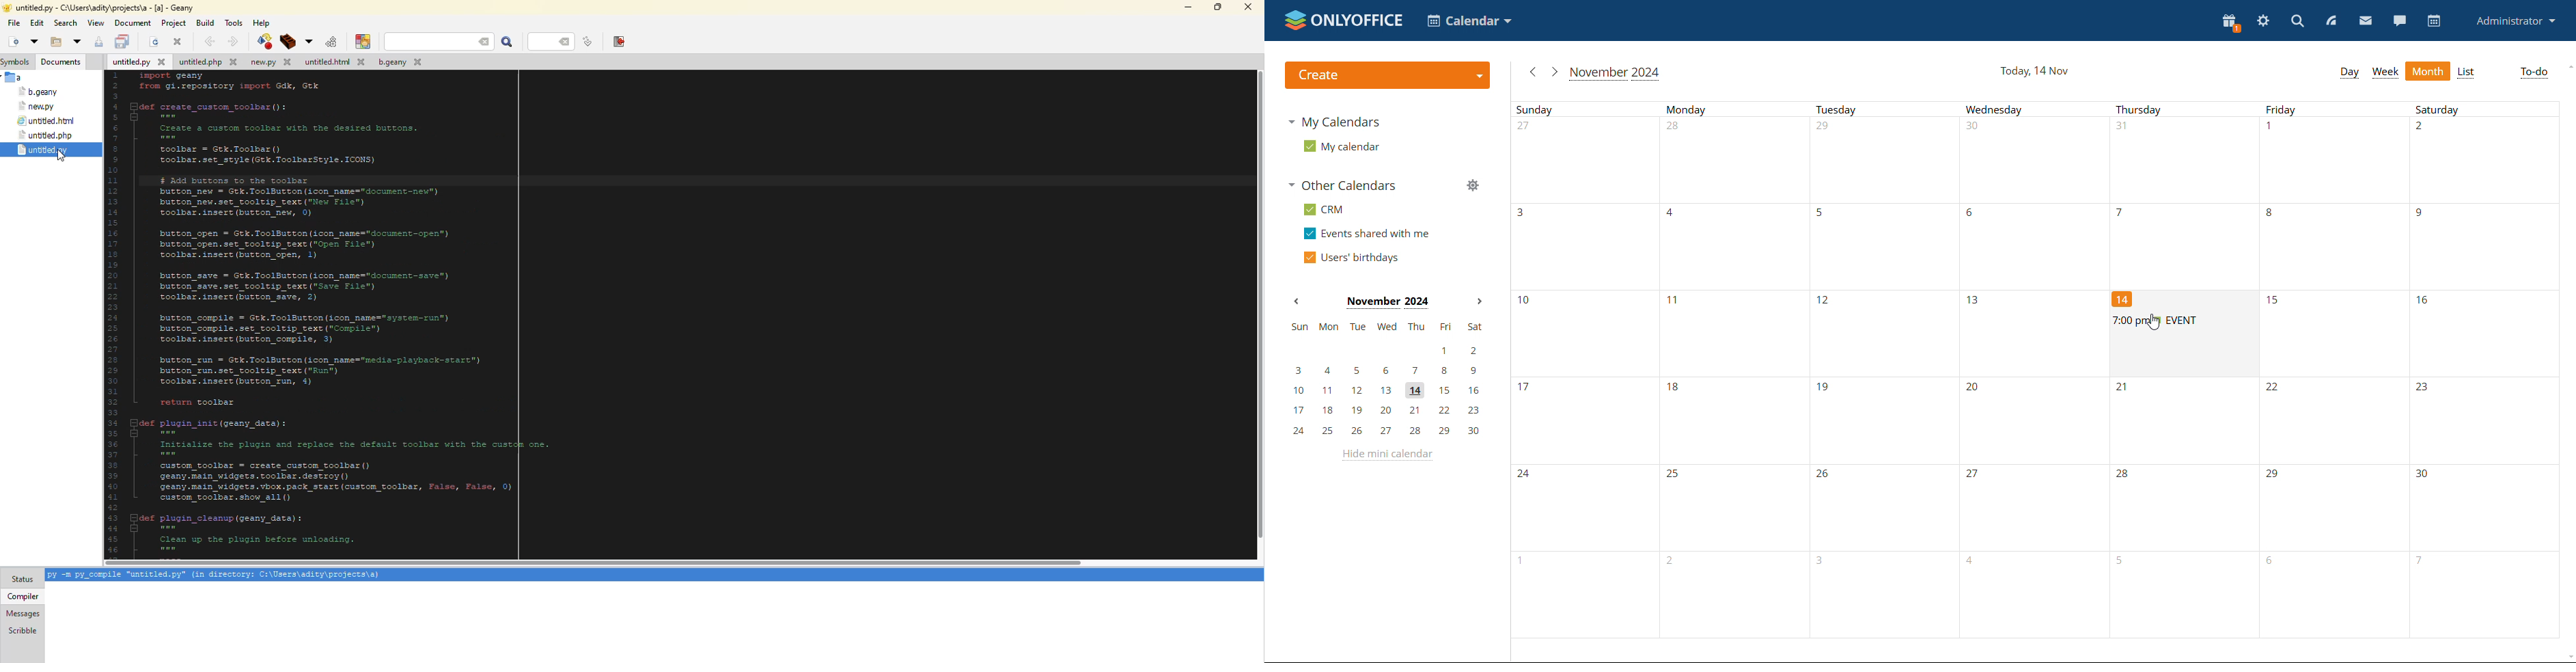 Image resolution: width=2576 pixels, height=672 pixels. What do you see at coordinates (206, 22) in the screenshot?
I see `build` at bounding box center [206, 22].